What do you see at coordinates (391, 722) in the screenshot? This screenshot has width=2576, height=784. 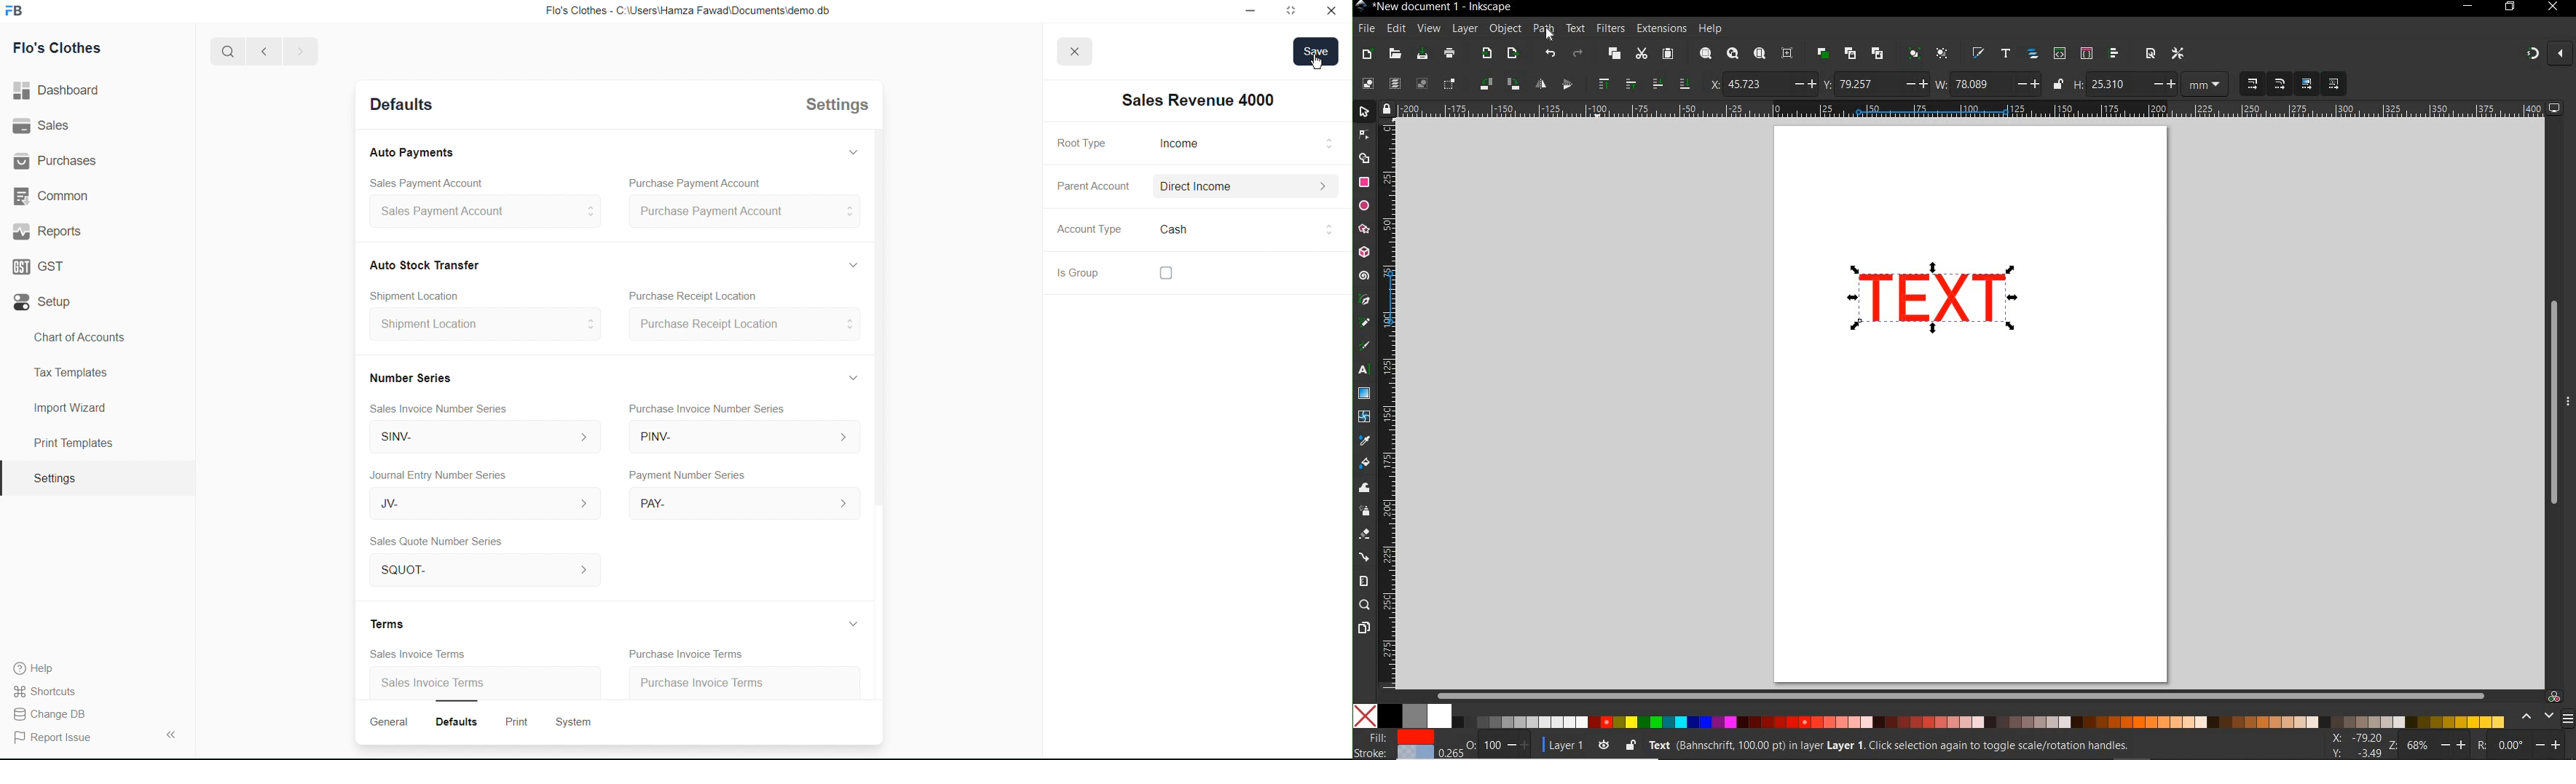 I see `General` at bounding box center [391, 722].